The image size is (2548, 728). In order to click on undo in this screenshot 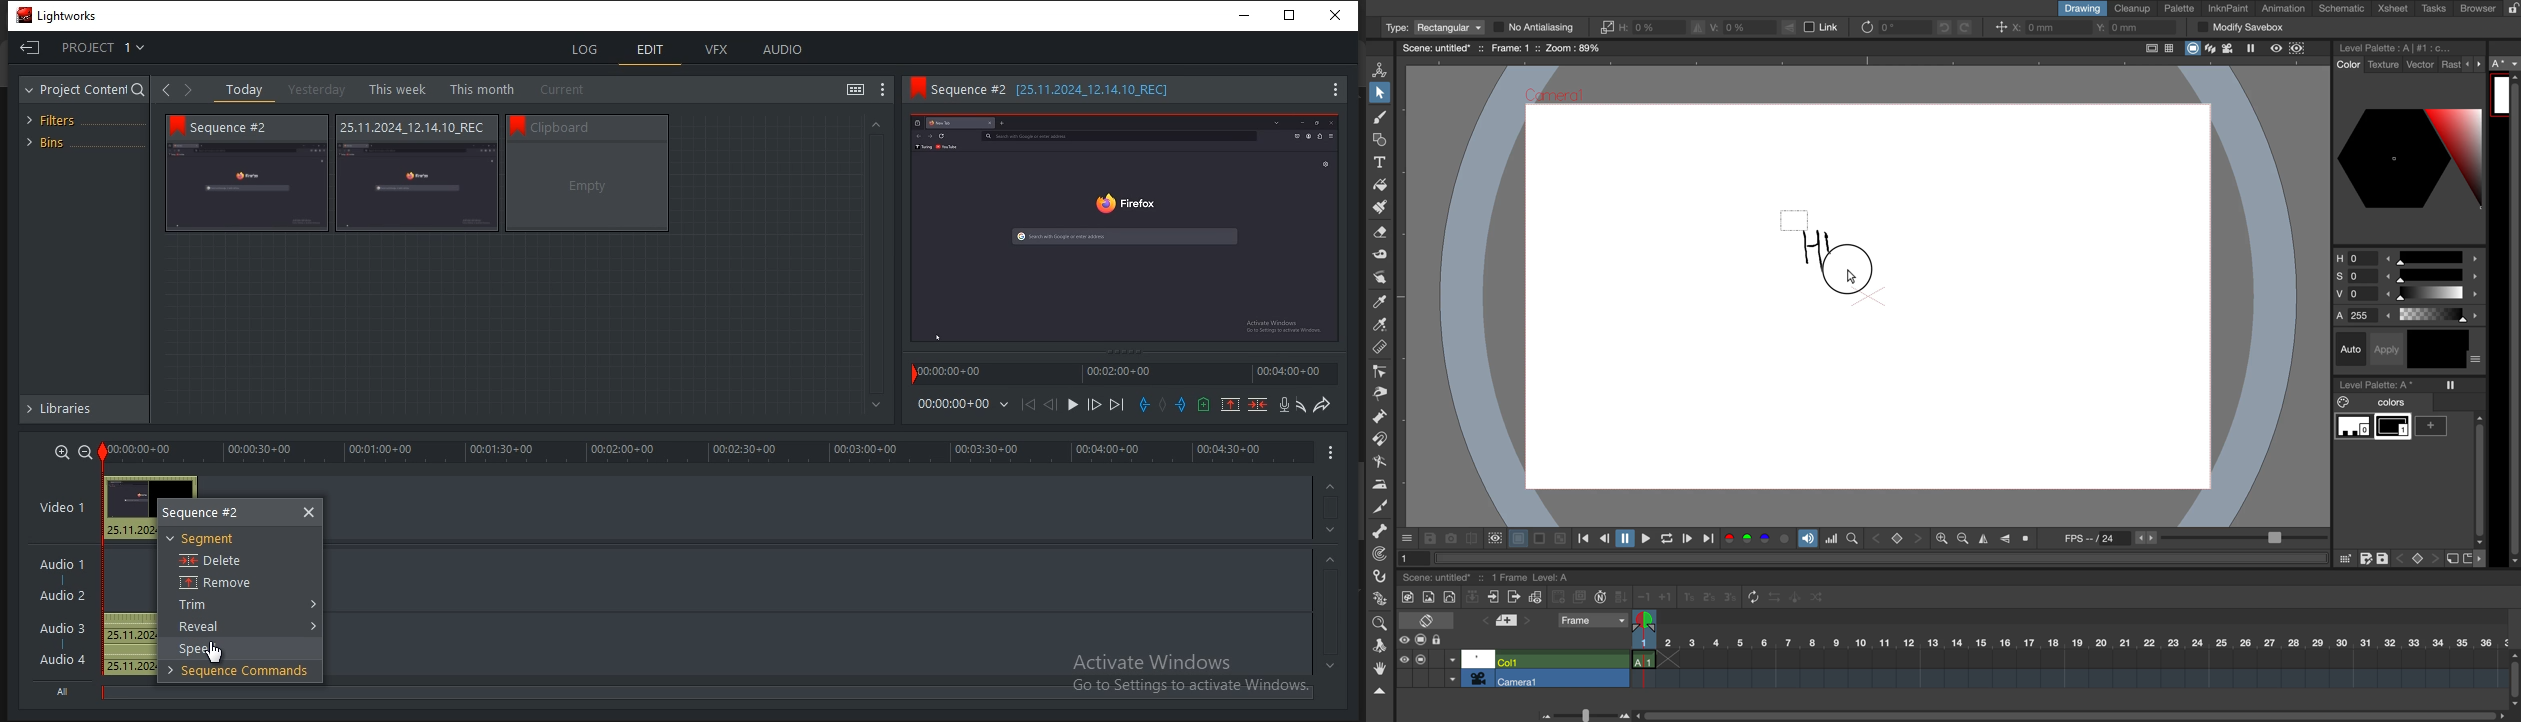, I will do `click(1941, 27)`.